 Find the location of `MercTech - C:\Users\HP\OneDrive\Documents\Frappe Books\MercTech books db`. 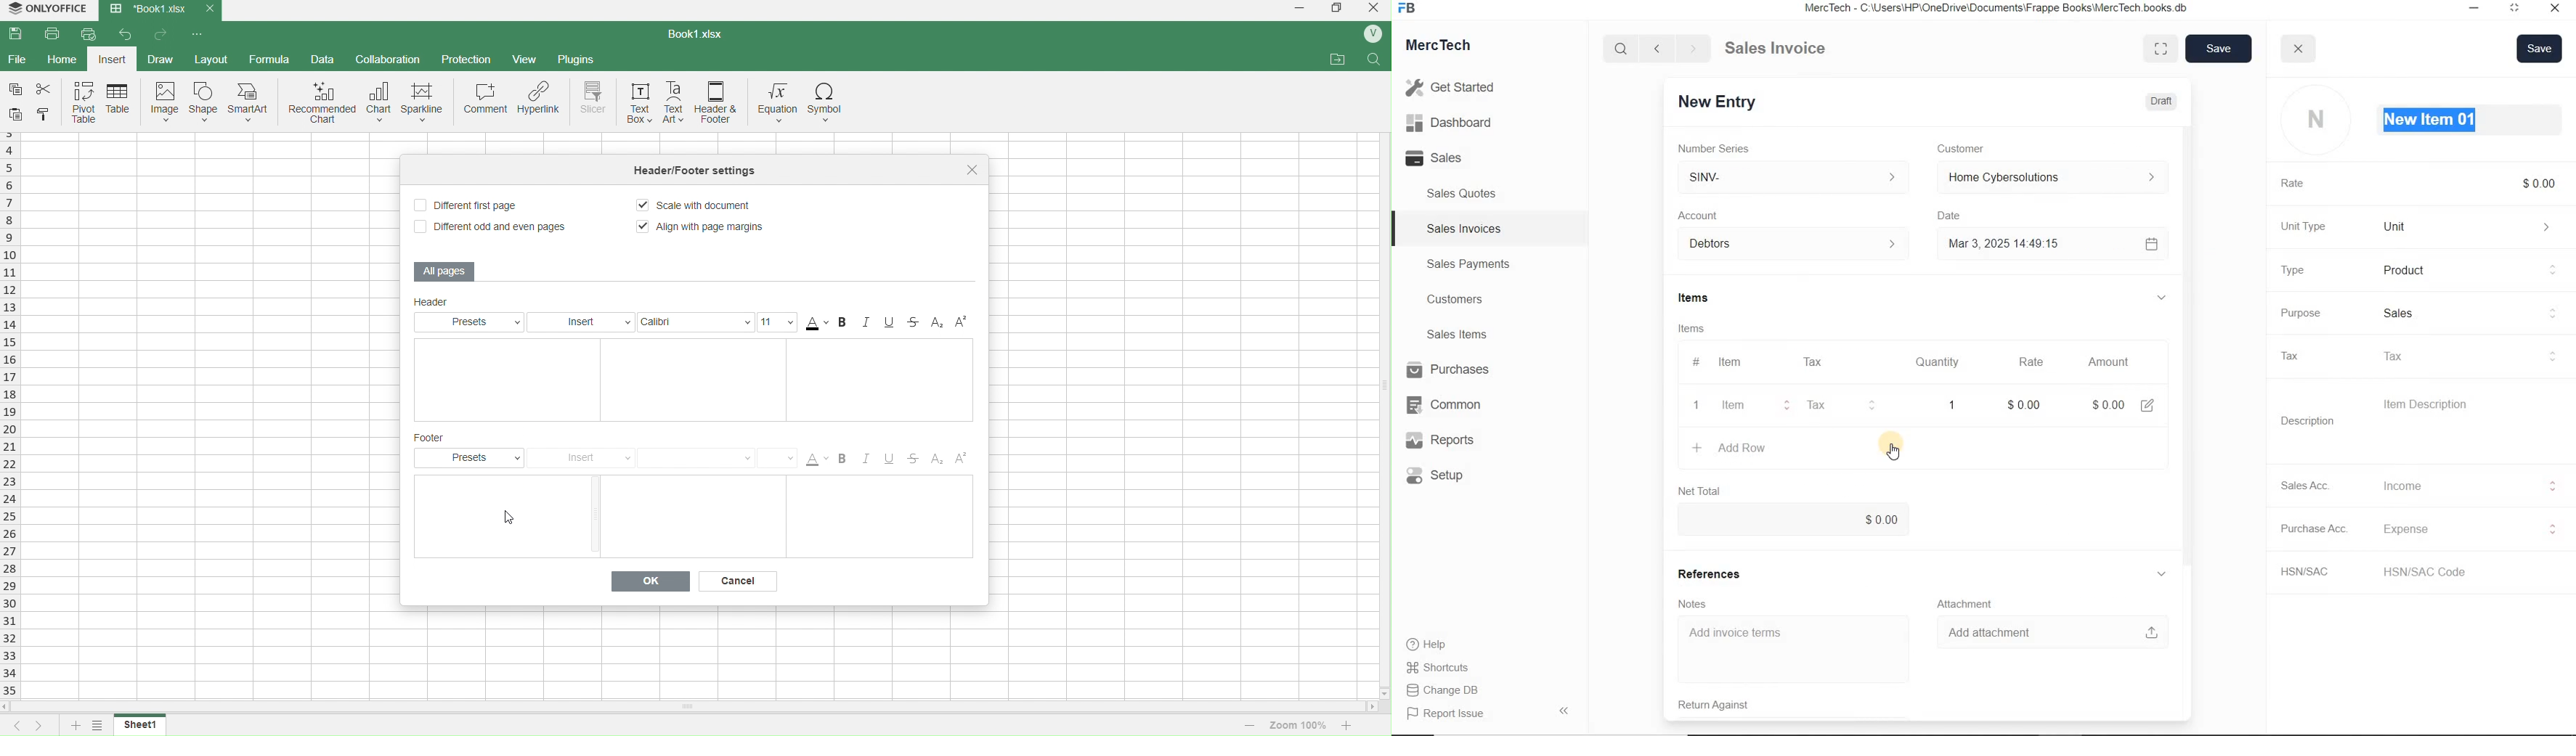

MercTech - C:\Users\HP\OneDrive\Documents\Frappe Books\MercTech books db is located at coordinates (1998, 8).